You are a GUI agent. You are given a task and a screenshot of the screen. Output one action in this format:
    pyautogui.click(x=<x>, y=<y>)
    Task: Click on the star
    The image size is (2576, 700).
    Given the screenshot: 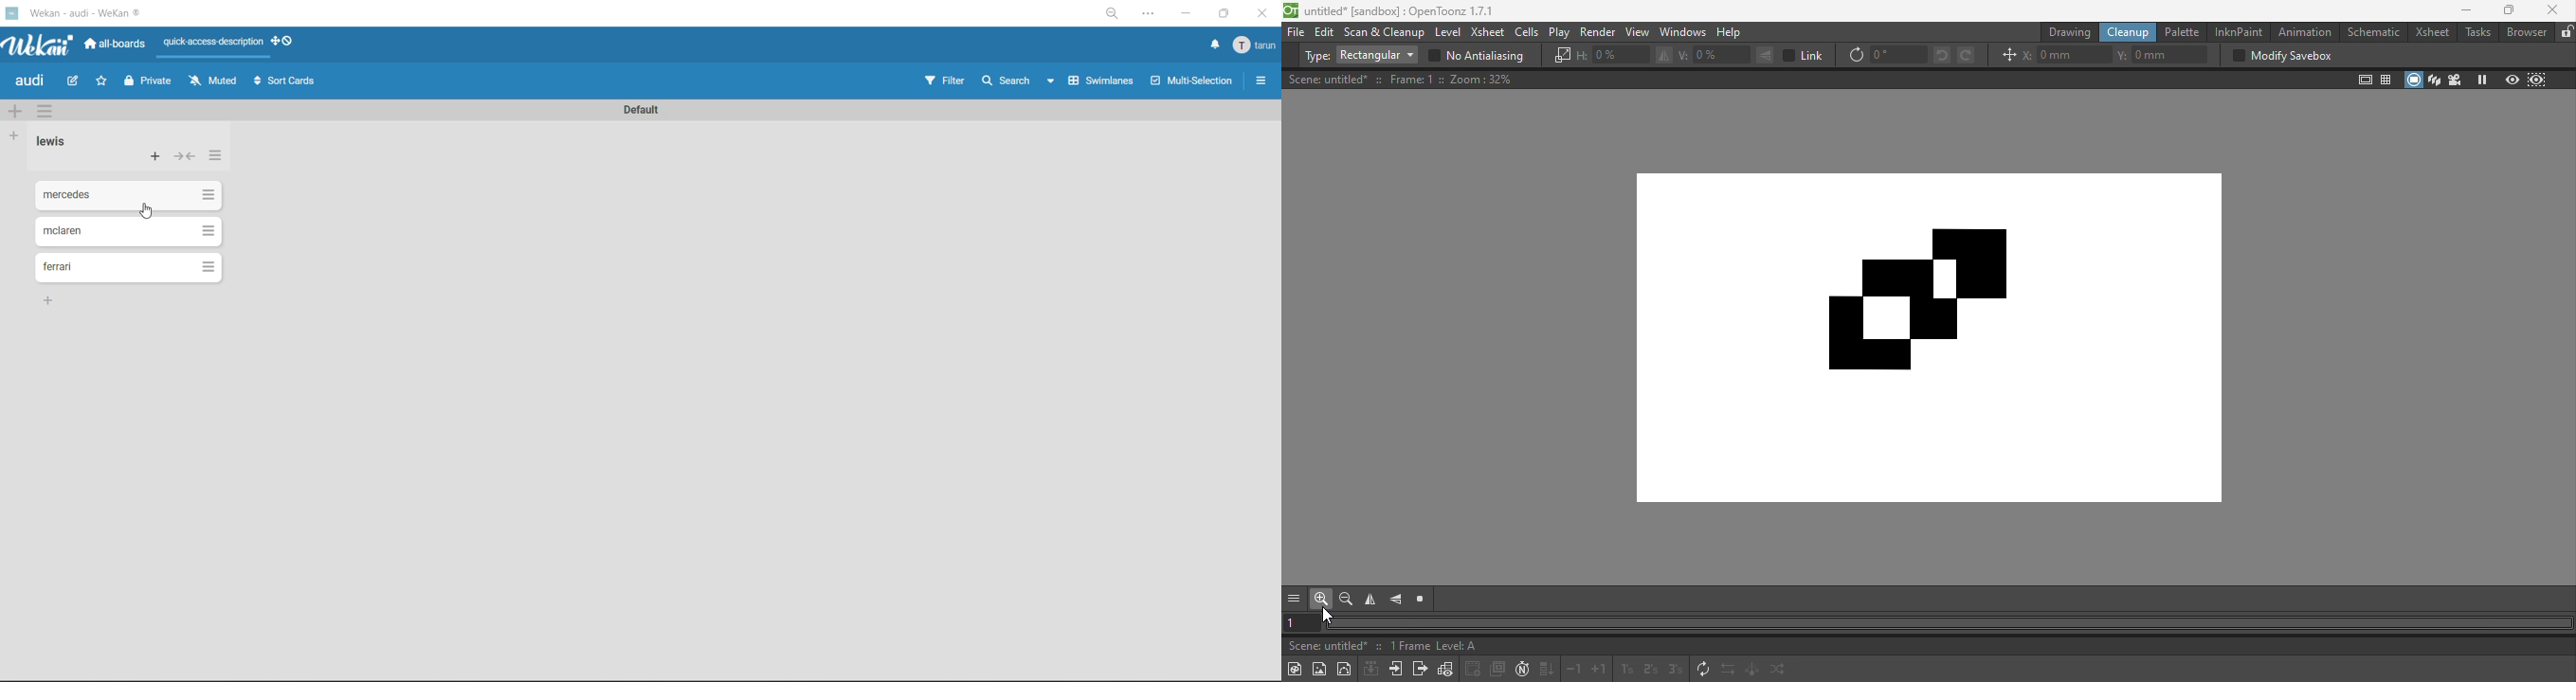 What is the action you would take?
    pyautogui.click(x=103, y=84)
    